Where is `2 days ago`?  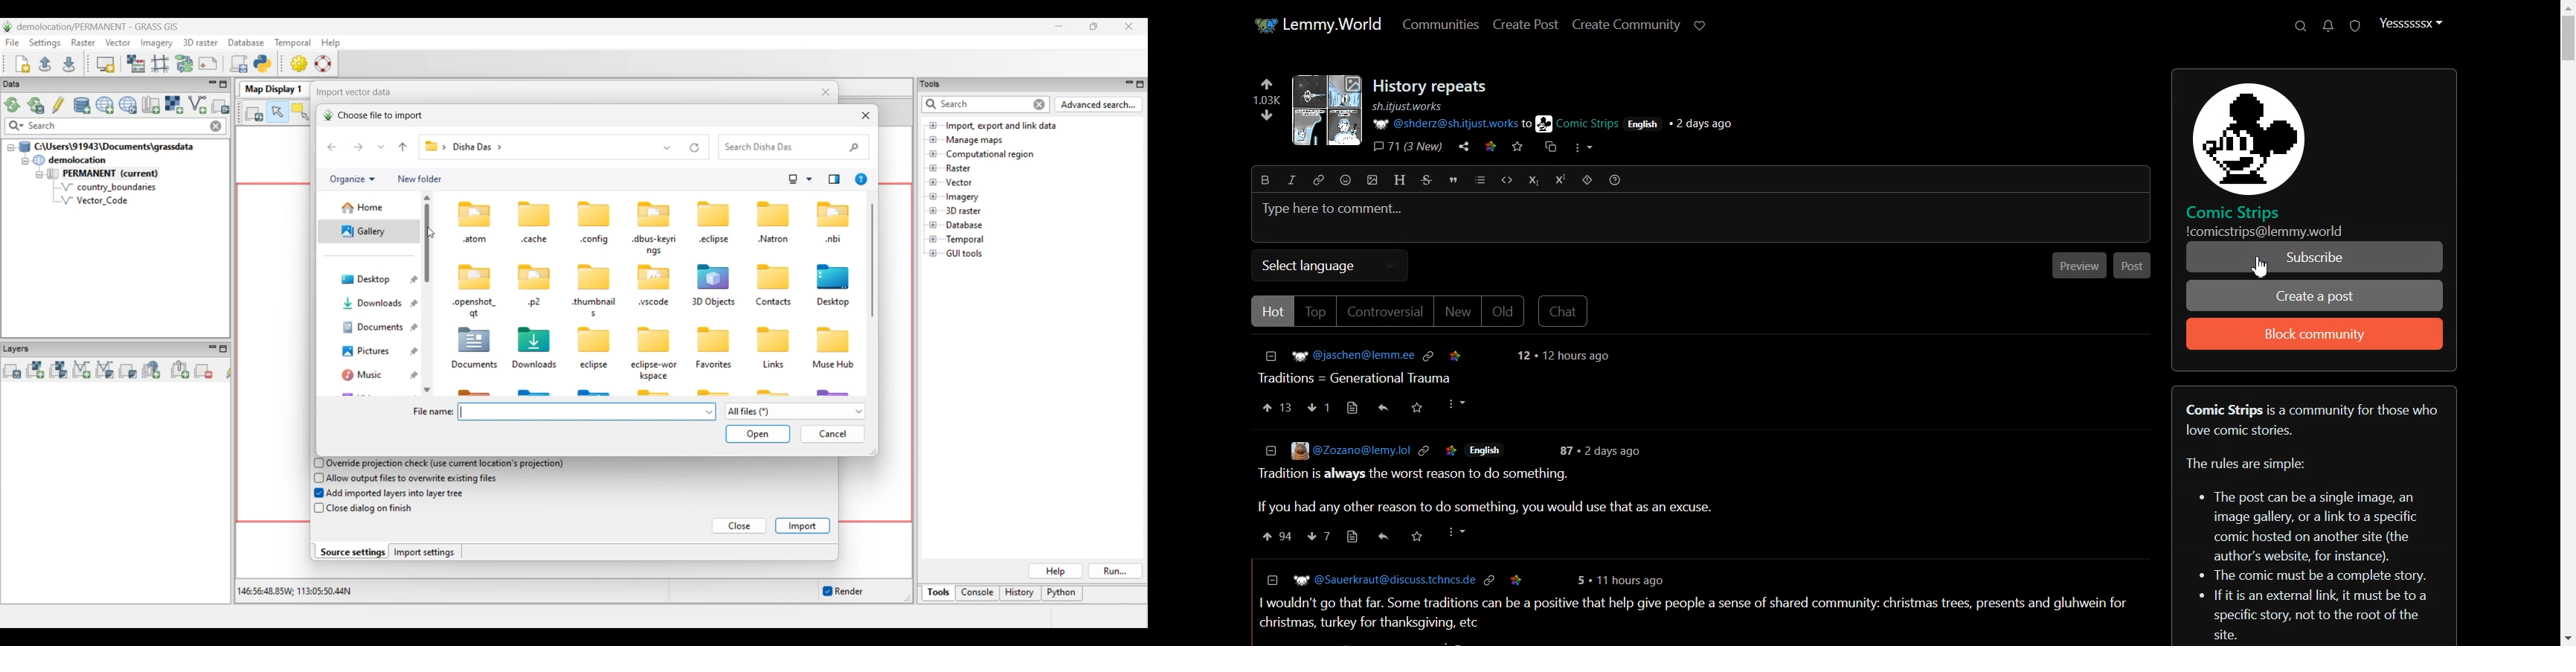 2 days ago is located at coordinates (1708, 124).